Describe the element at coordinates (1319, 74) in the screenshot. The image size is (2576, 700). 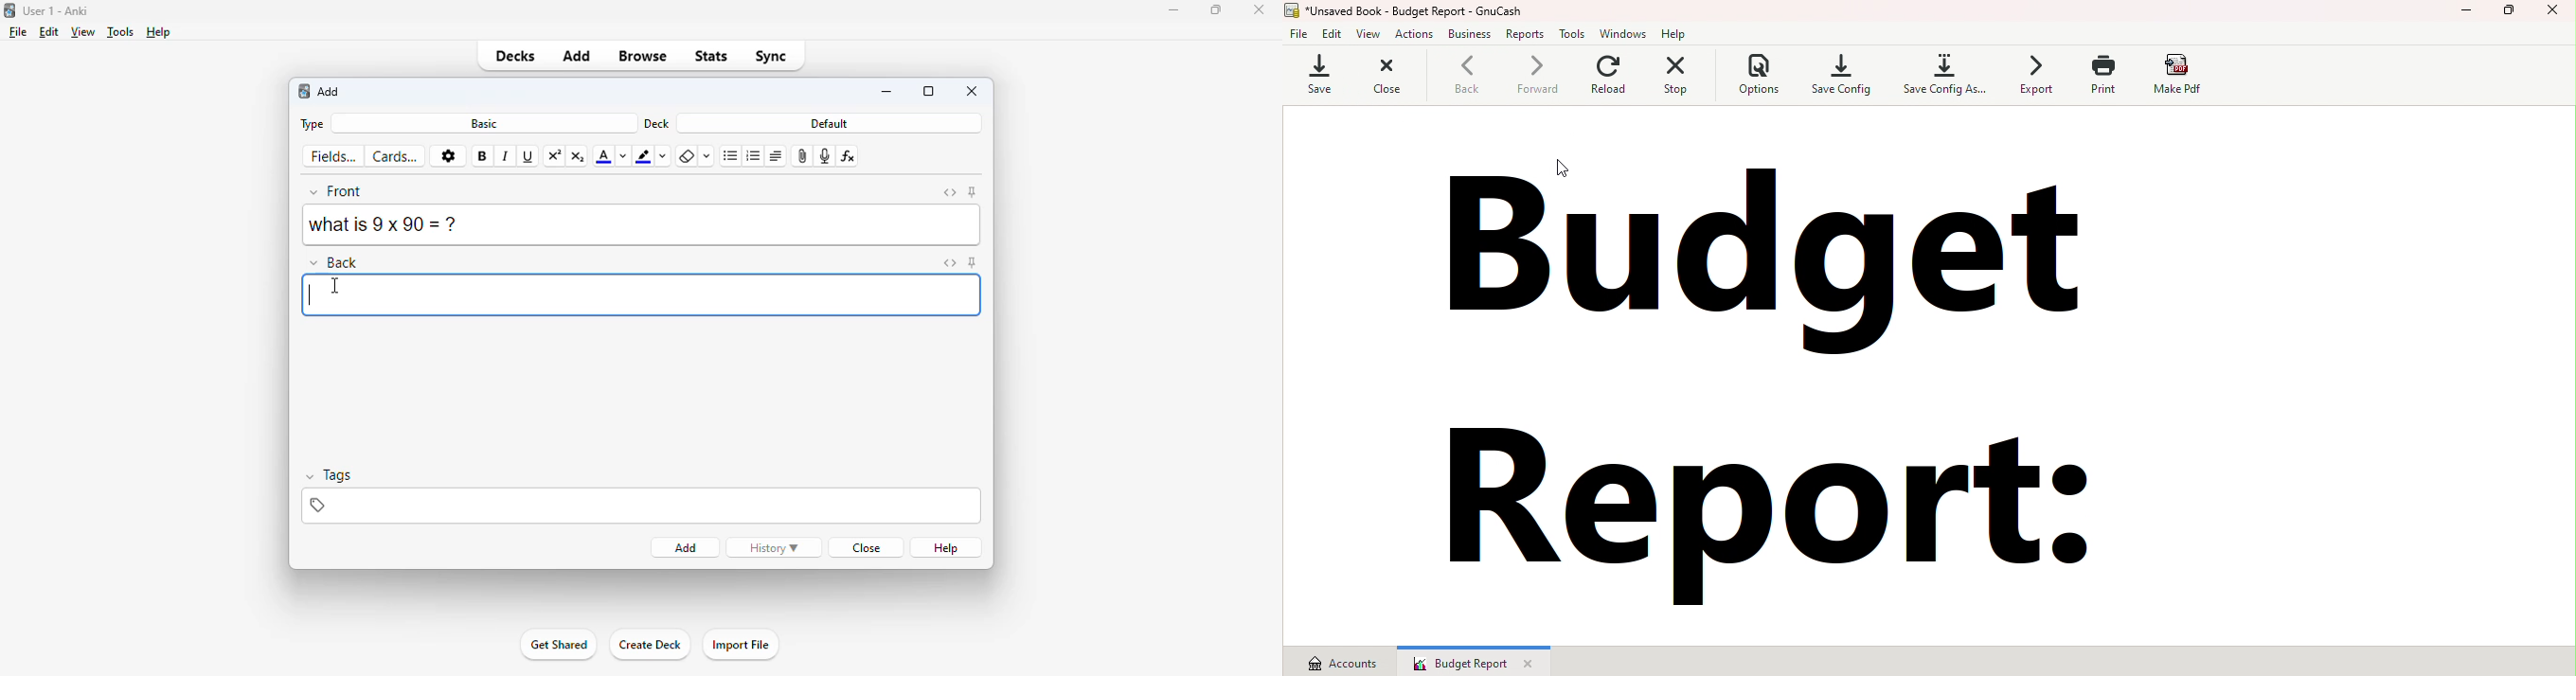
I see `Save` at that location.